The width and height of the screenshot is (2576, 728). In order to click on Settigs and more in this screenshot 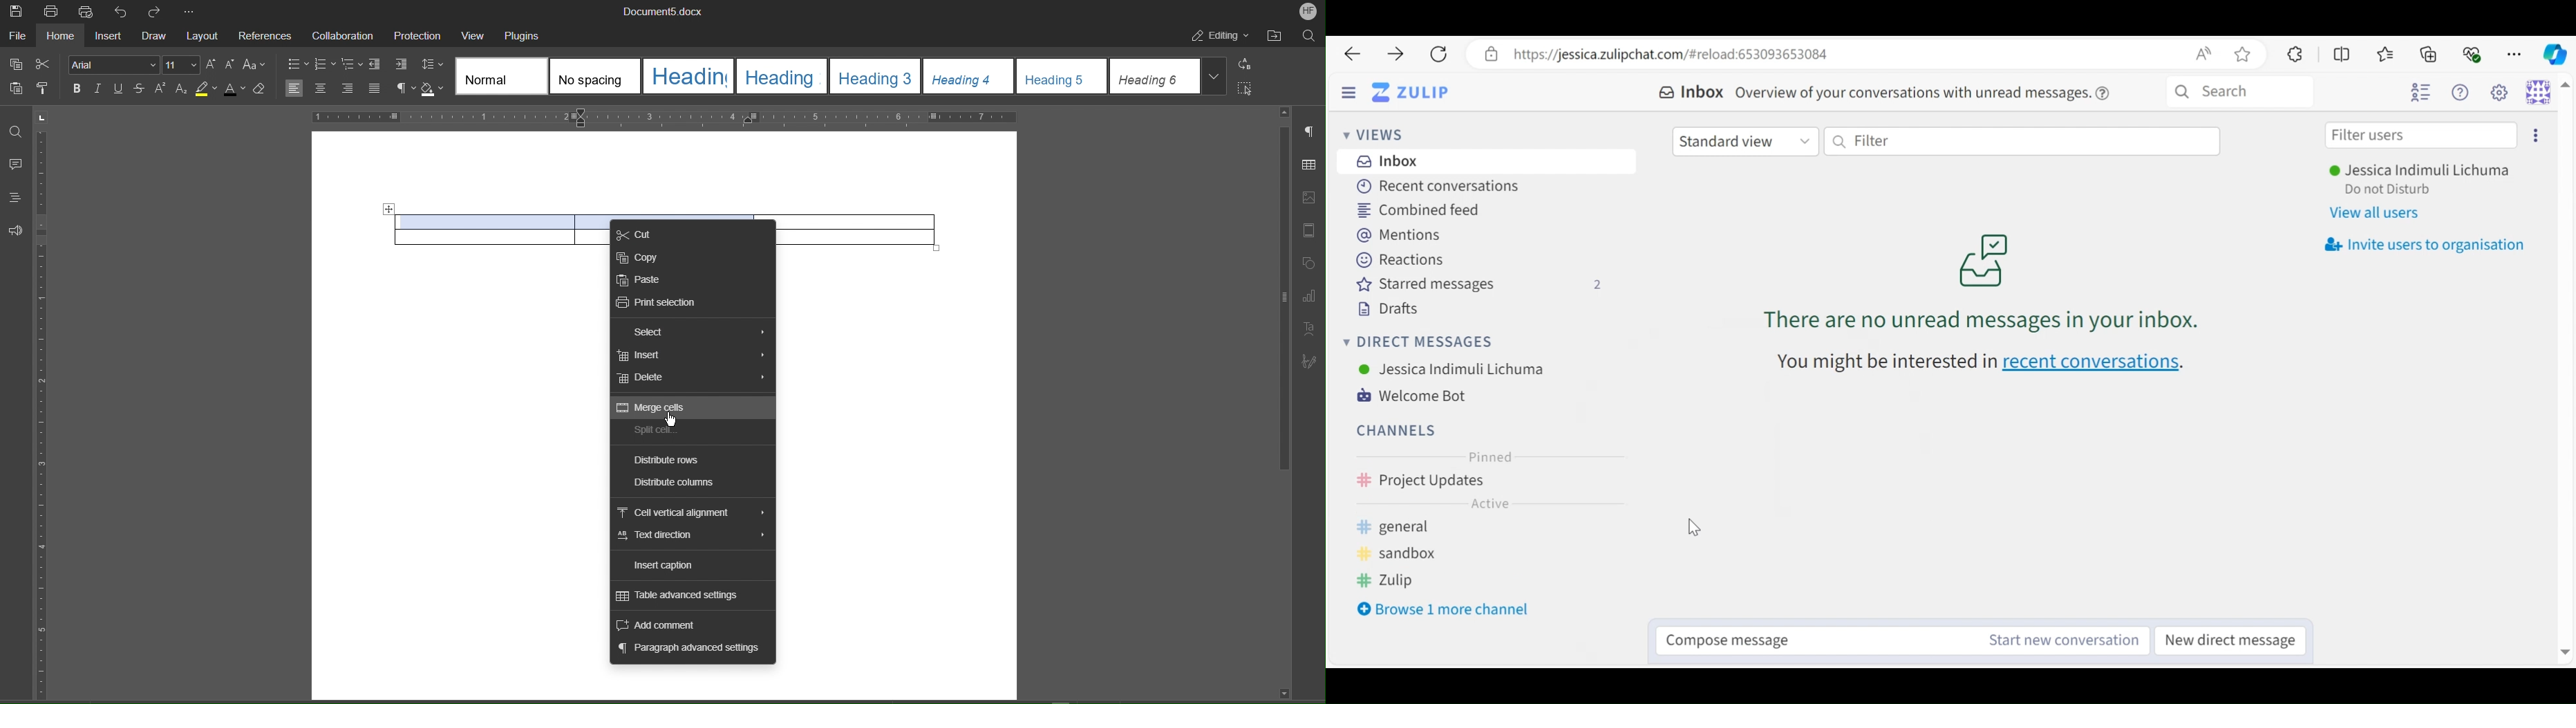, I will do `click(2517, 54)`.